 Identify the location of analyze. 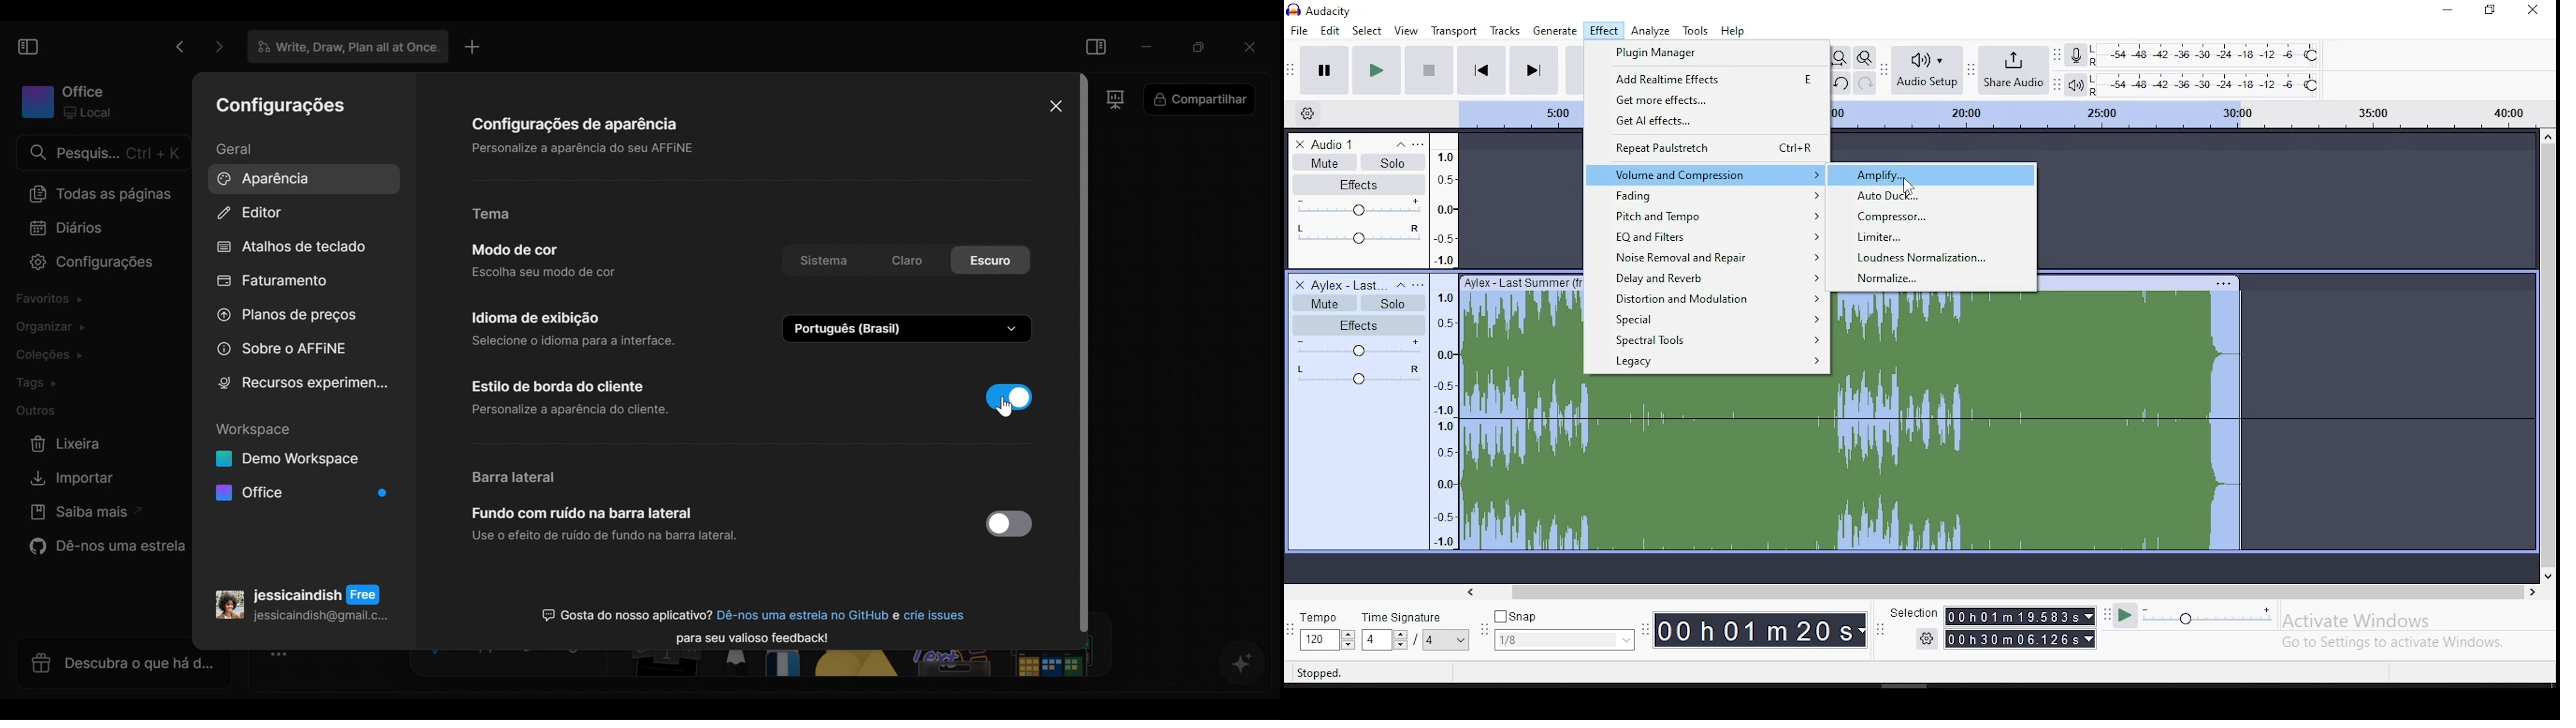
(1650, 31).